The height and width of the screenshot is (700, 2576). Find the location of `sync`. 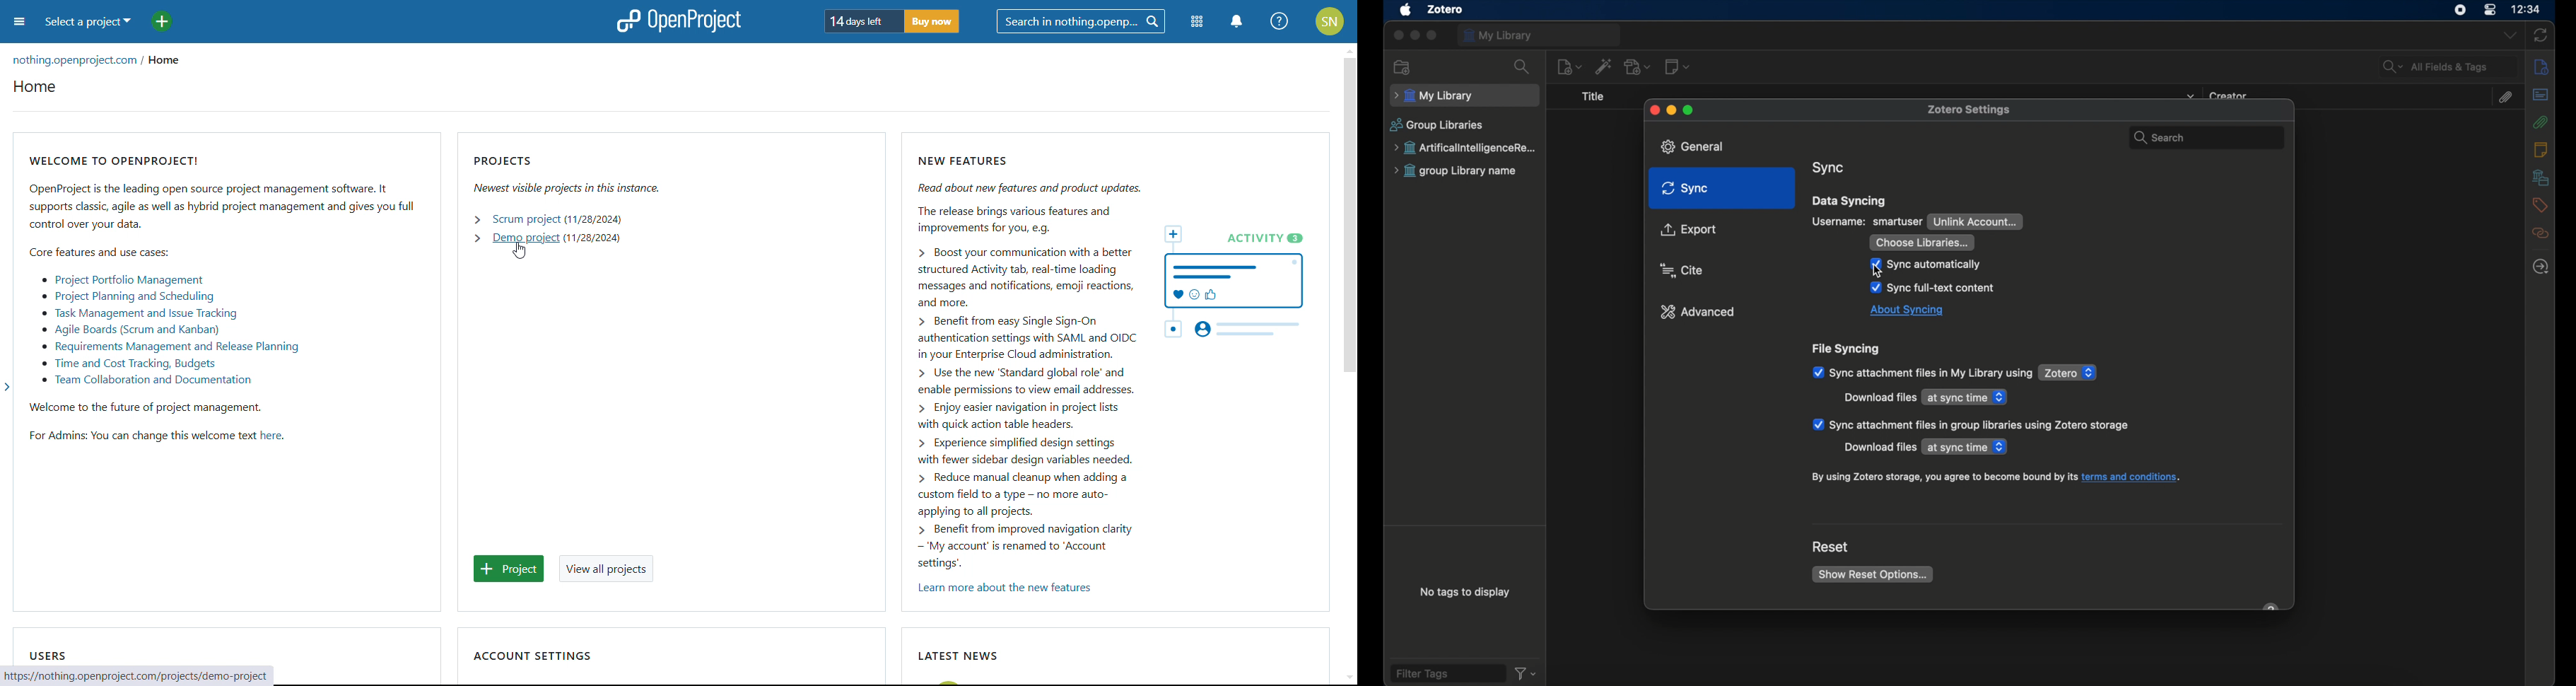

sync is located at coordinates (1829, 168).